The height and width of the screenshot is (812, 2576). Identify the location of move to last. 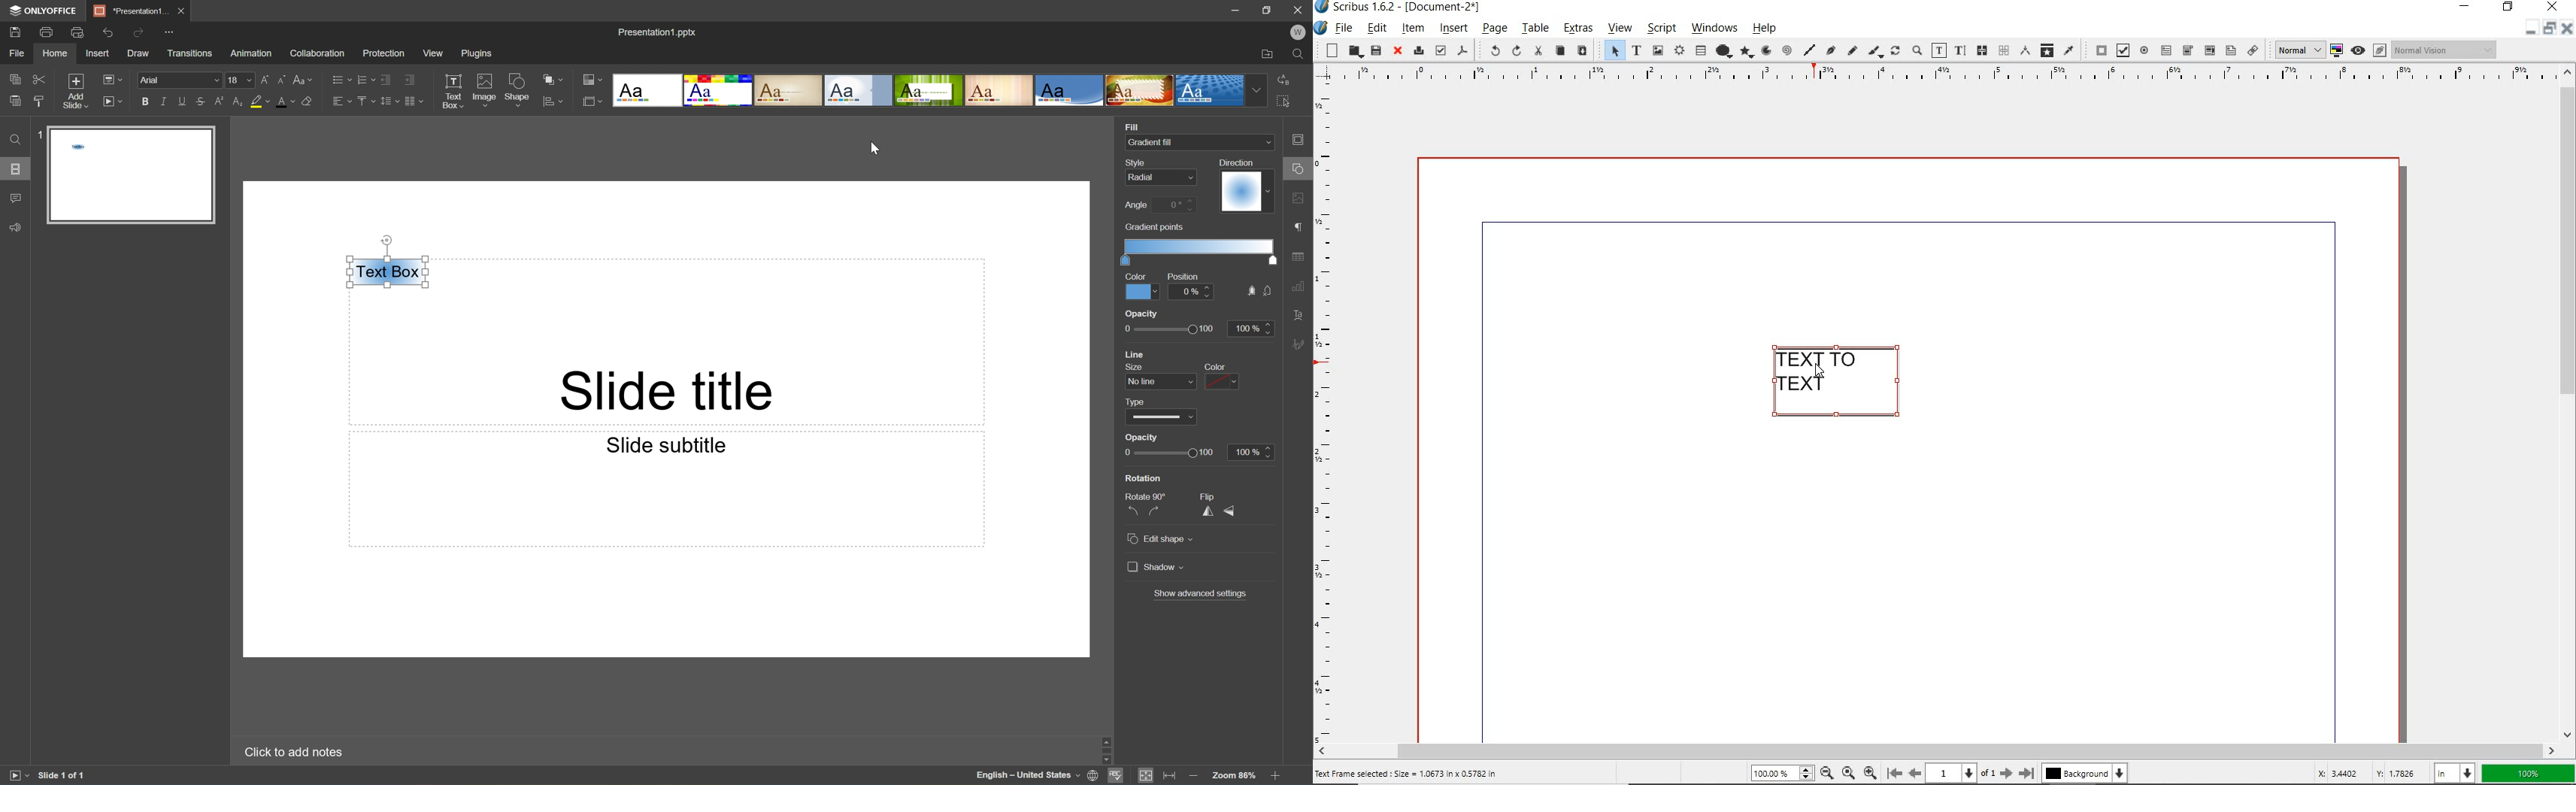
(2029, 774).